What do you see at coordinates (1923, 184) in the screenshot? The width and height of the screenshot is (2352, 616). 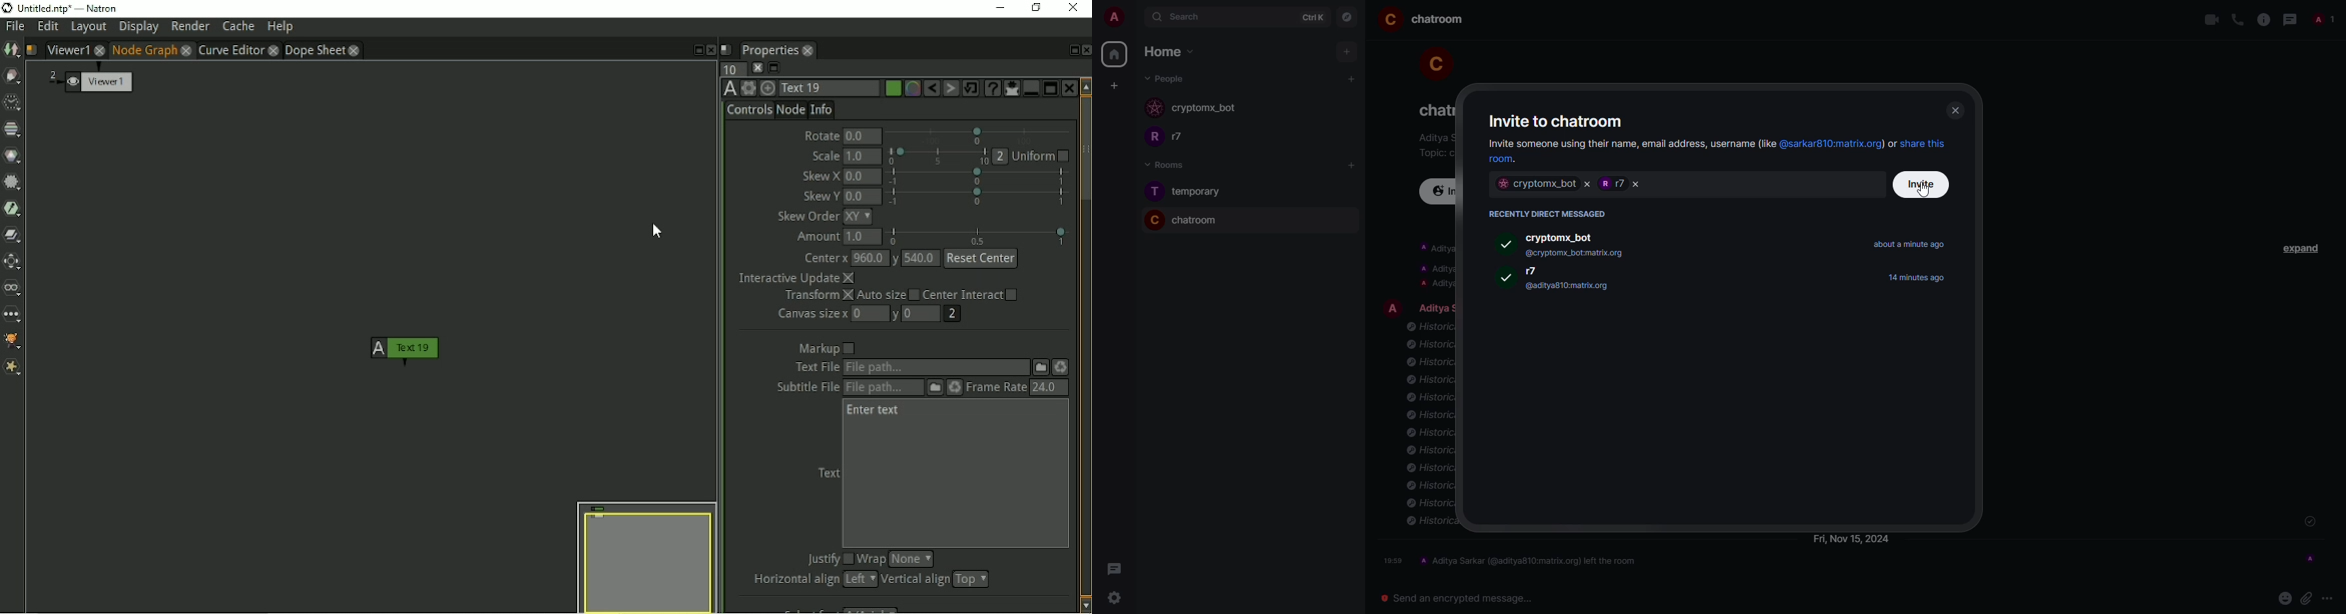 I see `invite` at bounding box center [1923, 184].